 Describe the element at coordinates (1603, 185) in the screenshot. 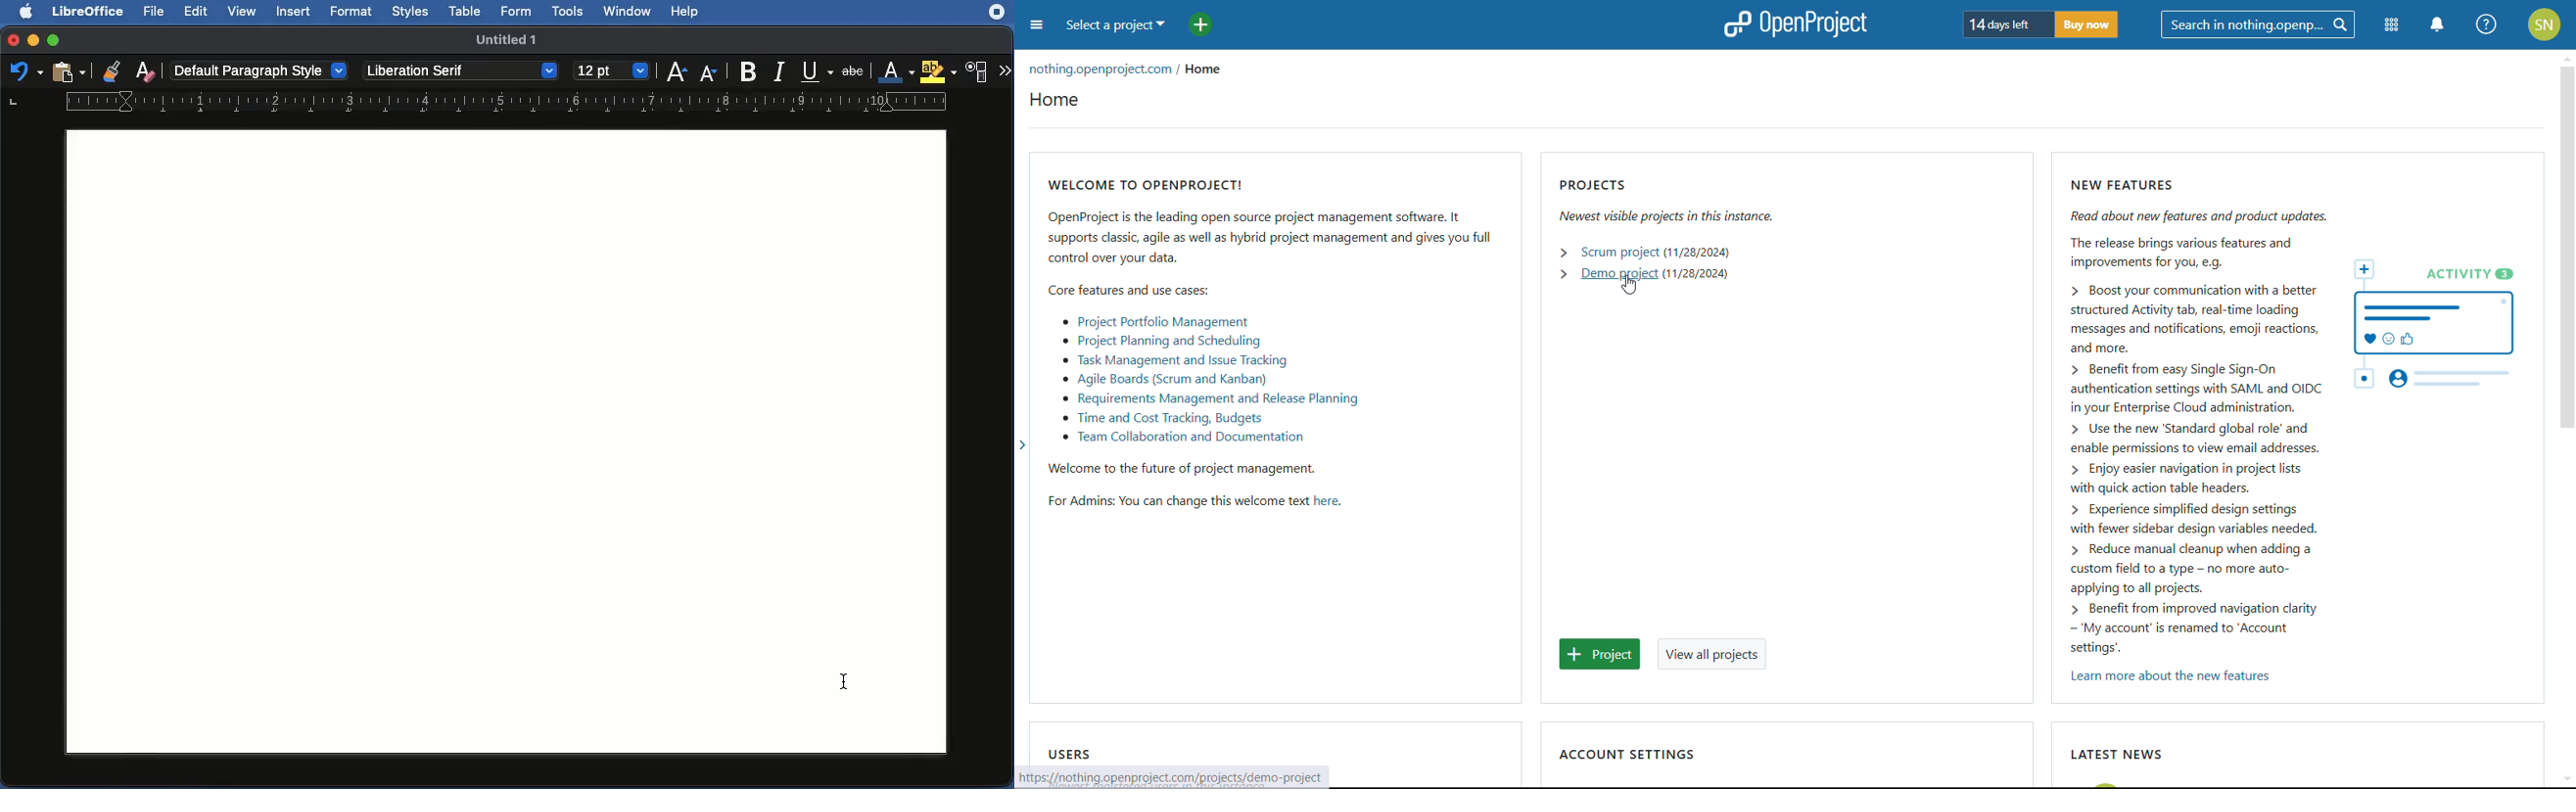

I see `projects` at that location.